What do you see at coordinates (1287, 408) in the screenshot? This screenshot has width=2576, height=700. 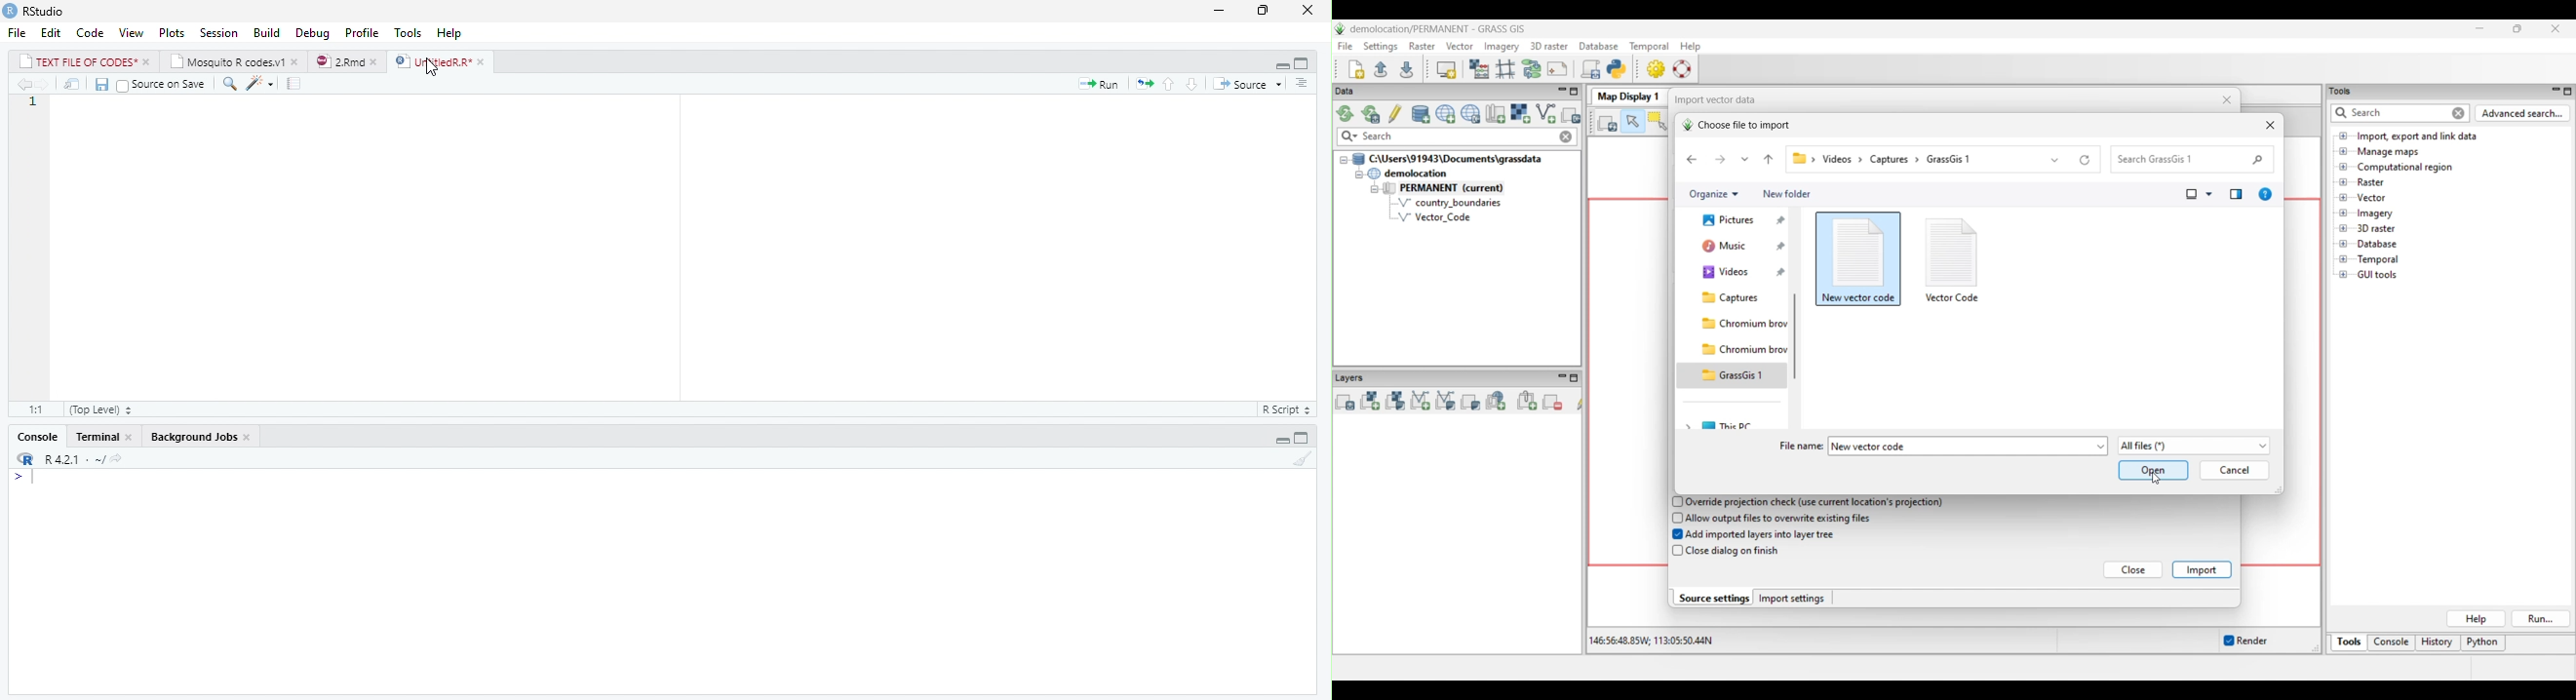 I see `R Script` at bounding box center [1287, 408].